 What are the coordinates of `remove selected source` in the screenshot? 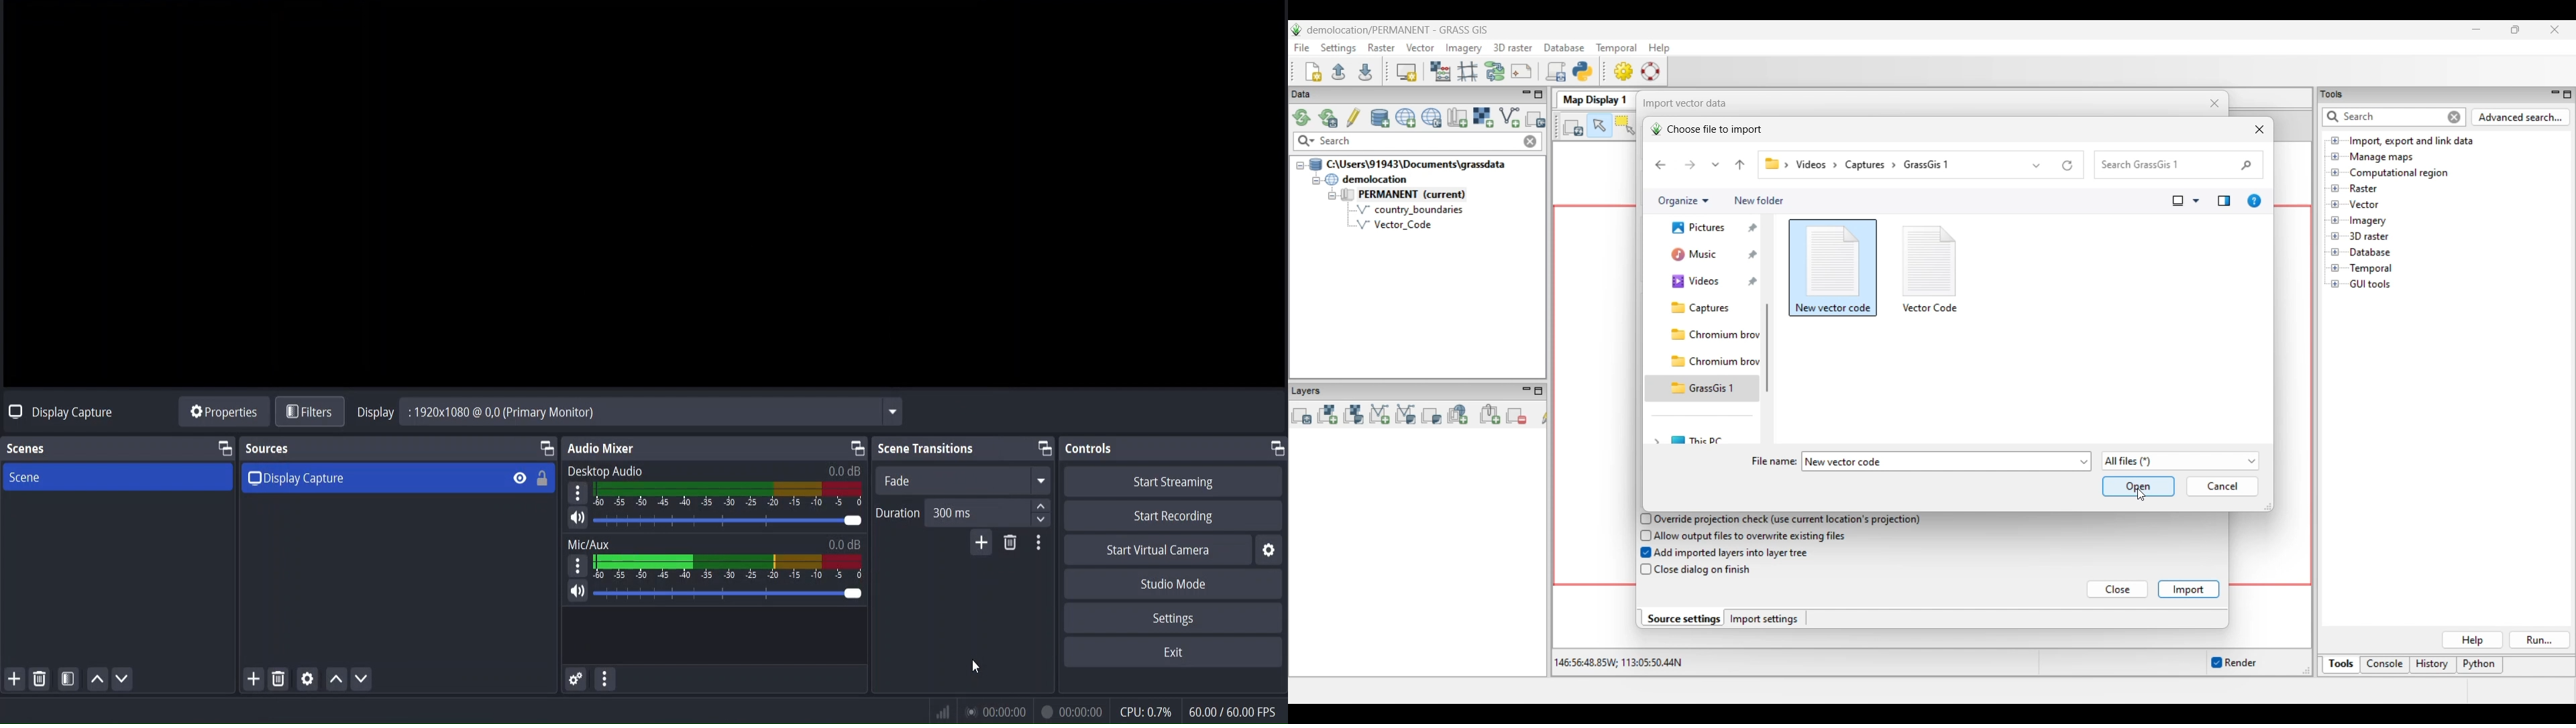 It's located at (278, 678).